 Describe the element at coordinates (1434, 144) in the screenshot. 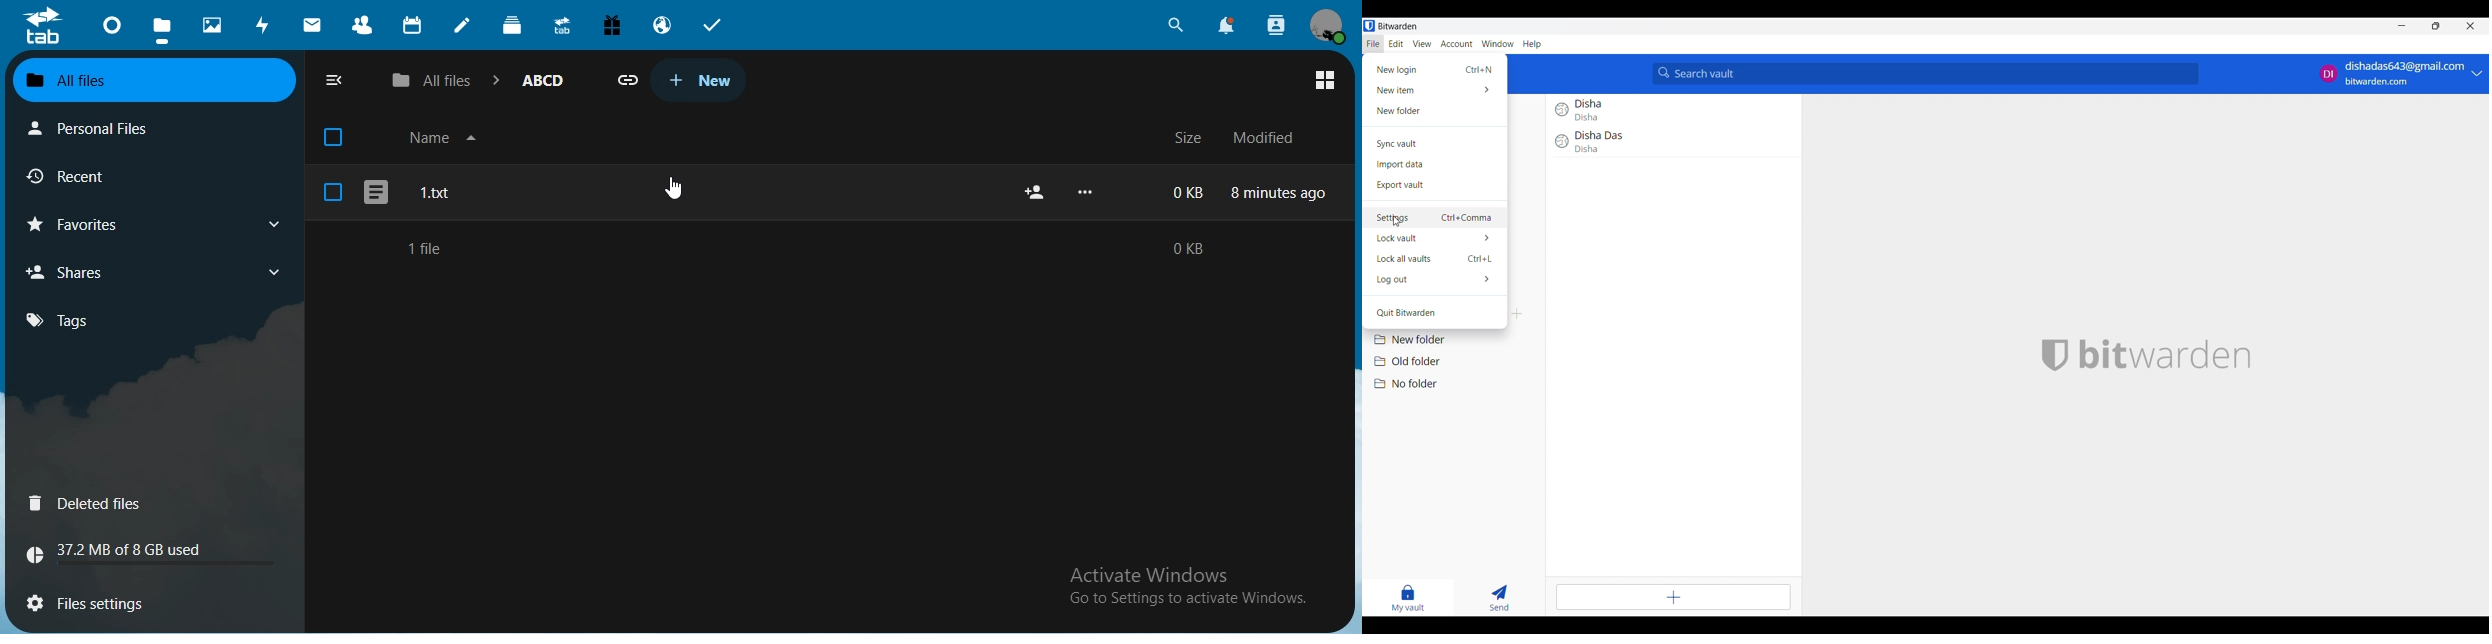

I see `Sync vault` at that location.